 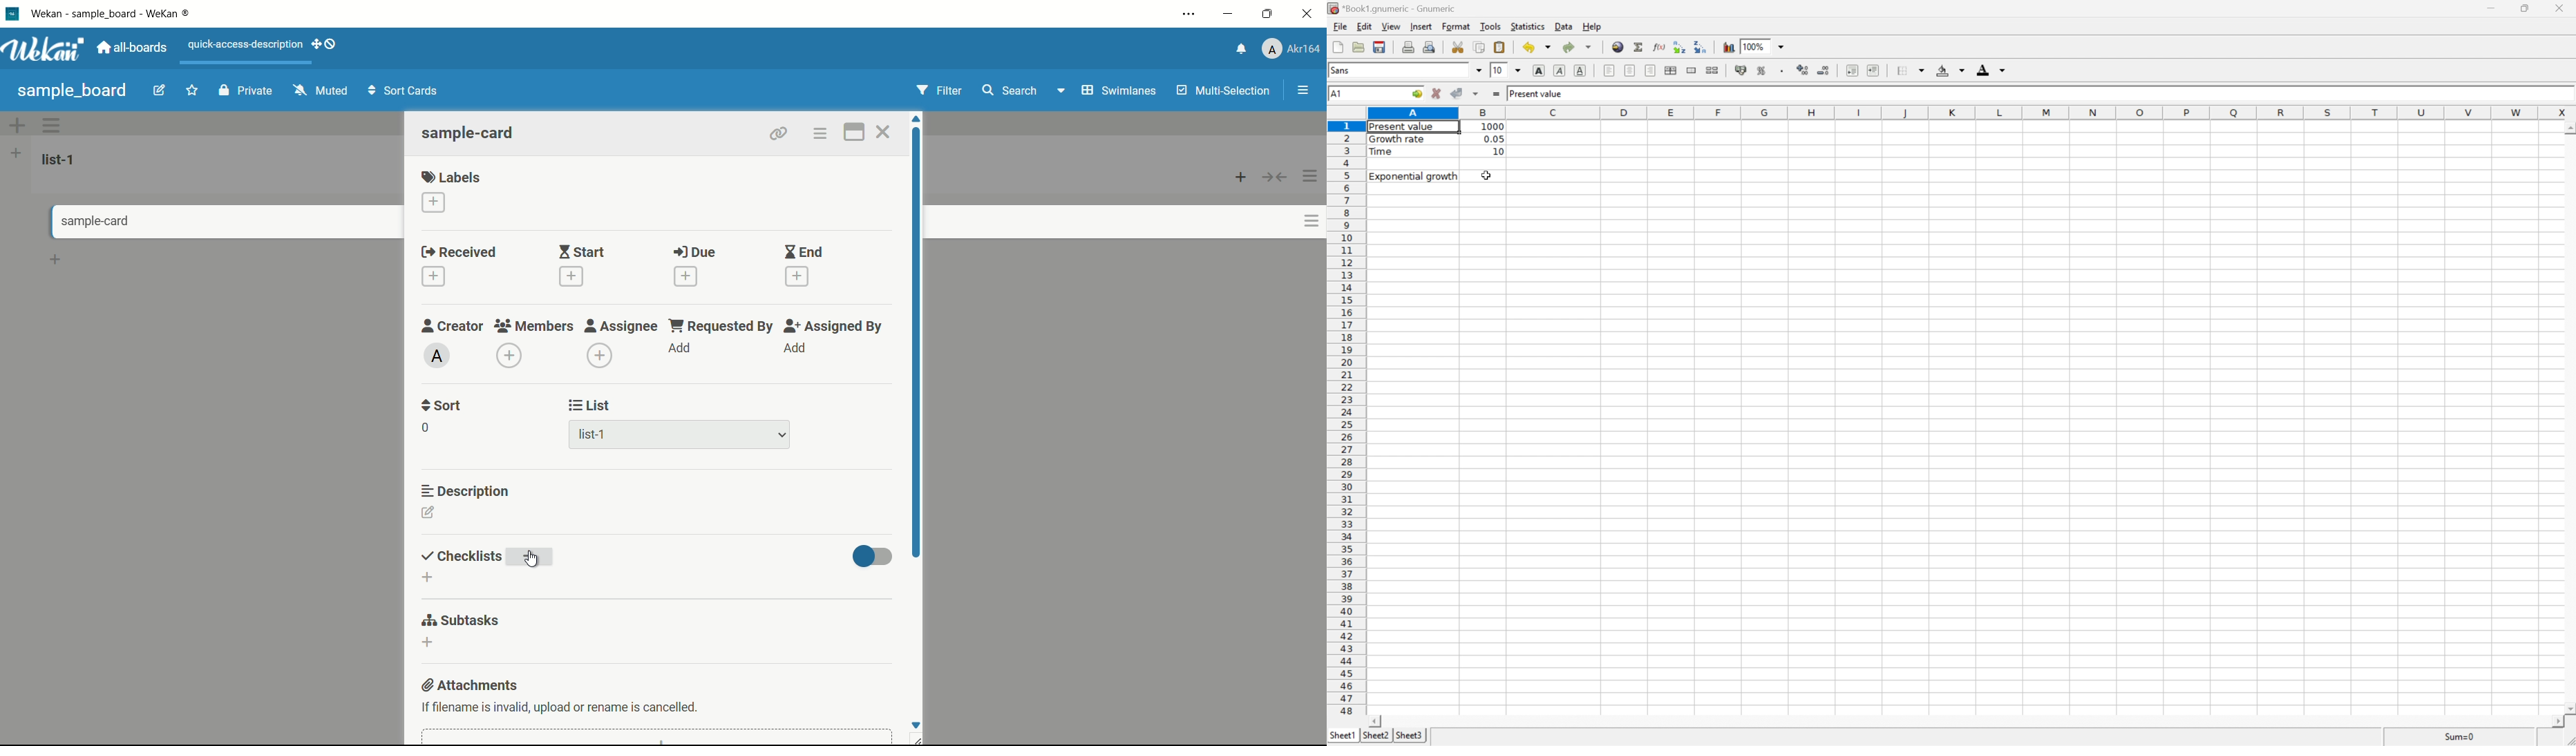 What do you see at coordinates (782, 436) in the screenshot?
I see `dropdown` at bounding box center [782, 436].